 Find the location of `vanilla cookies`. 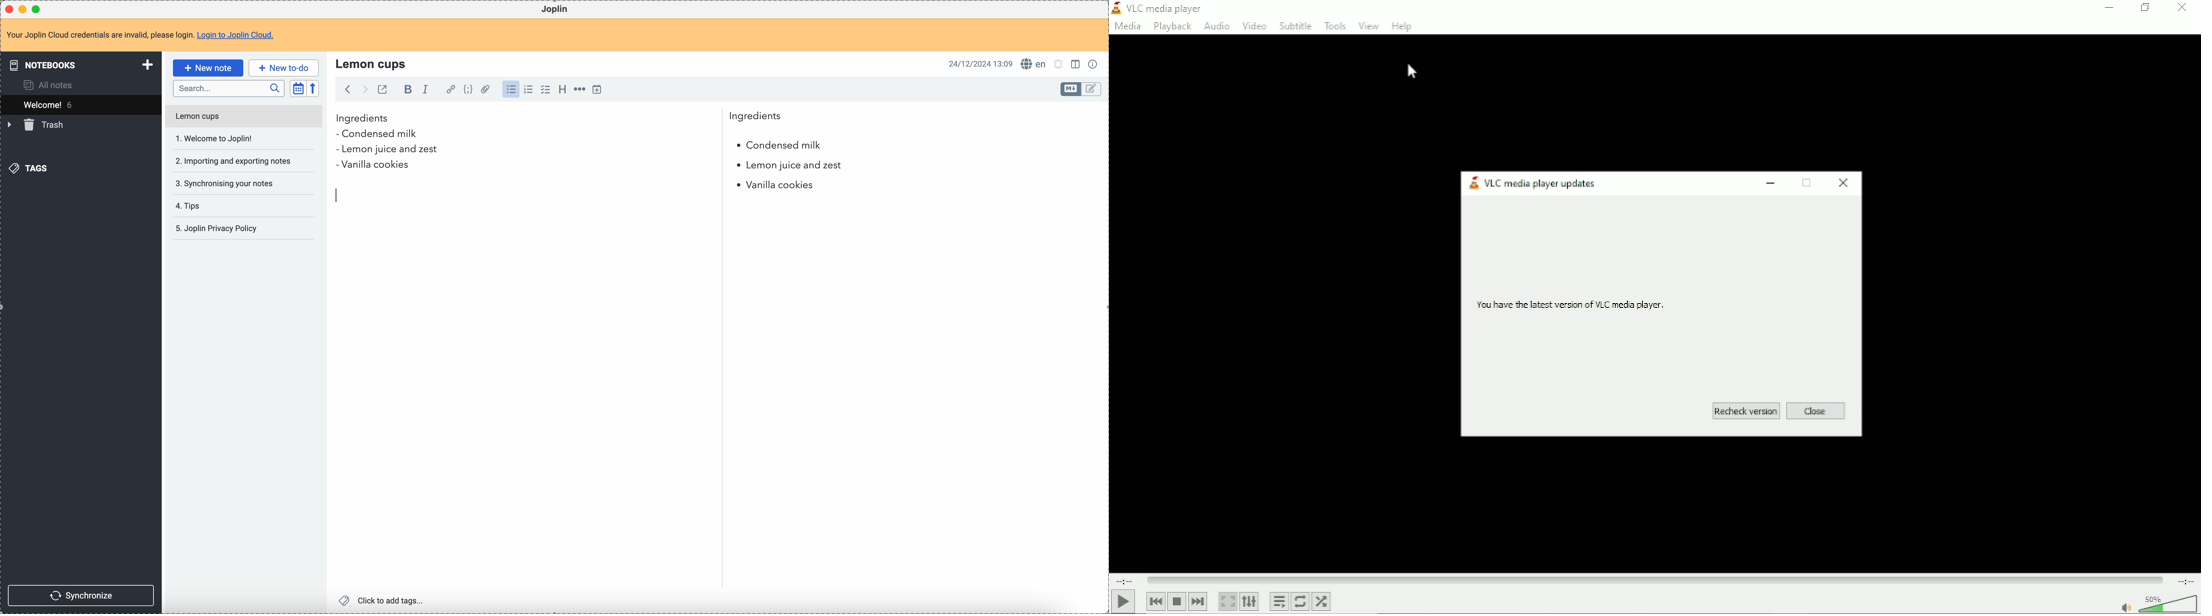

vanilla cookies is located at coordinates (772, 185).